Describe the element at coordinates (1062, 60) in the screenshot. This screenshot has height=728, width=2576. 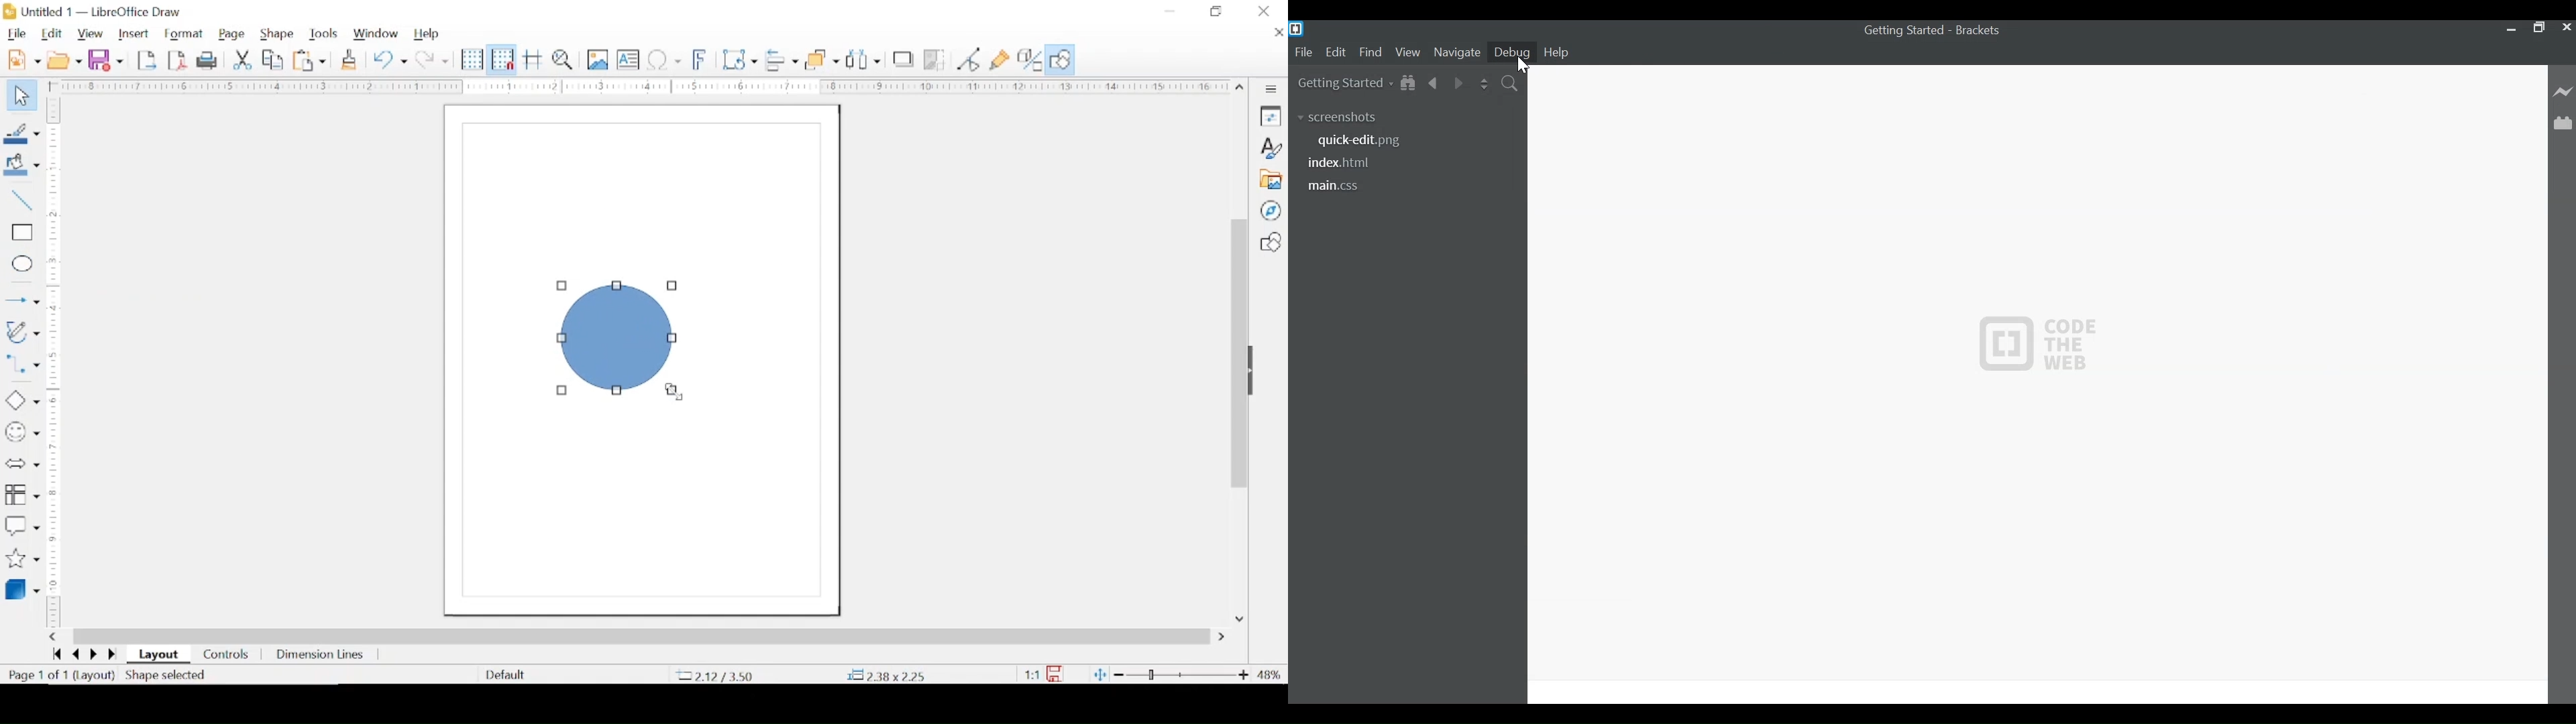
I see `show draw functions` at that location.